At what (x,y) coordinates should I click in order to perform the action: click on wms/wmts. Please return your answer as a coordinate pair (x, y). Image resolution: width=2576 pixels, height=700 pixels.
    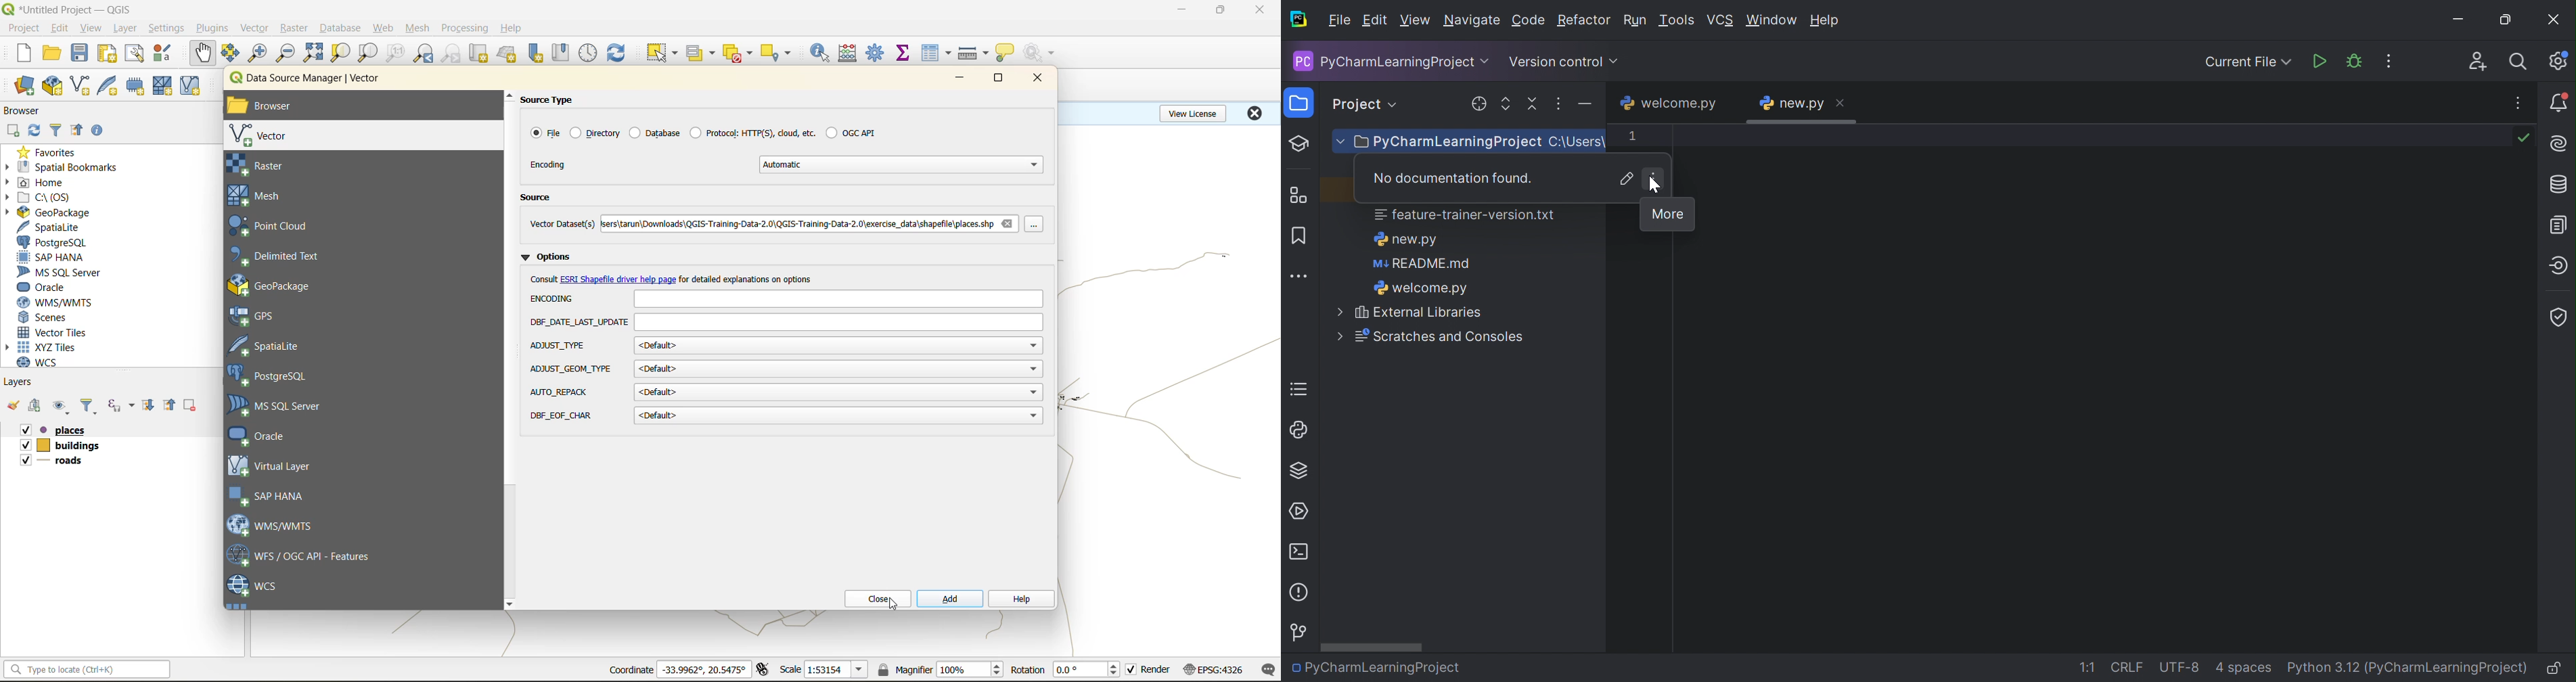
    Looking at the image, I should click on (277, 525).